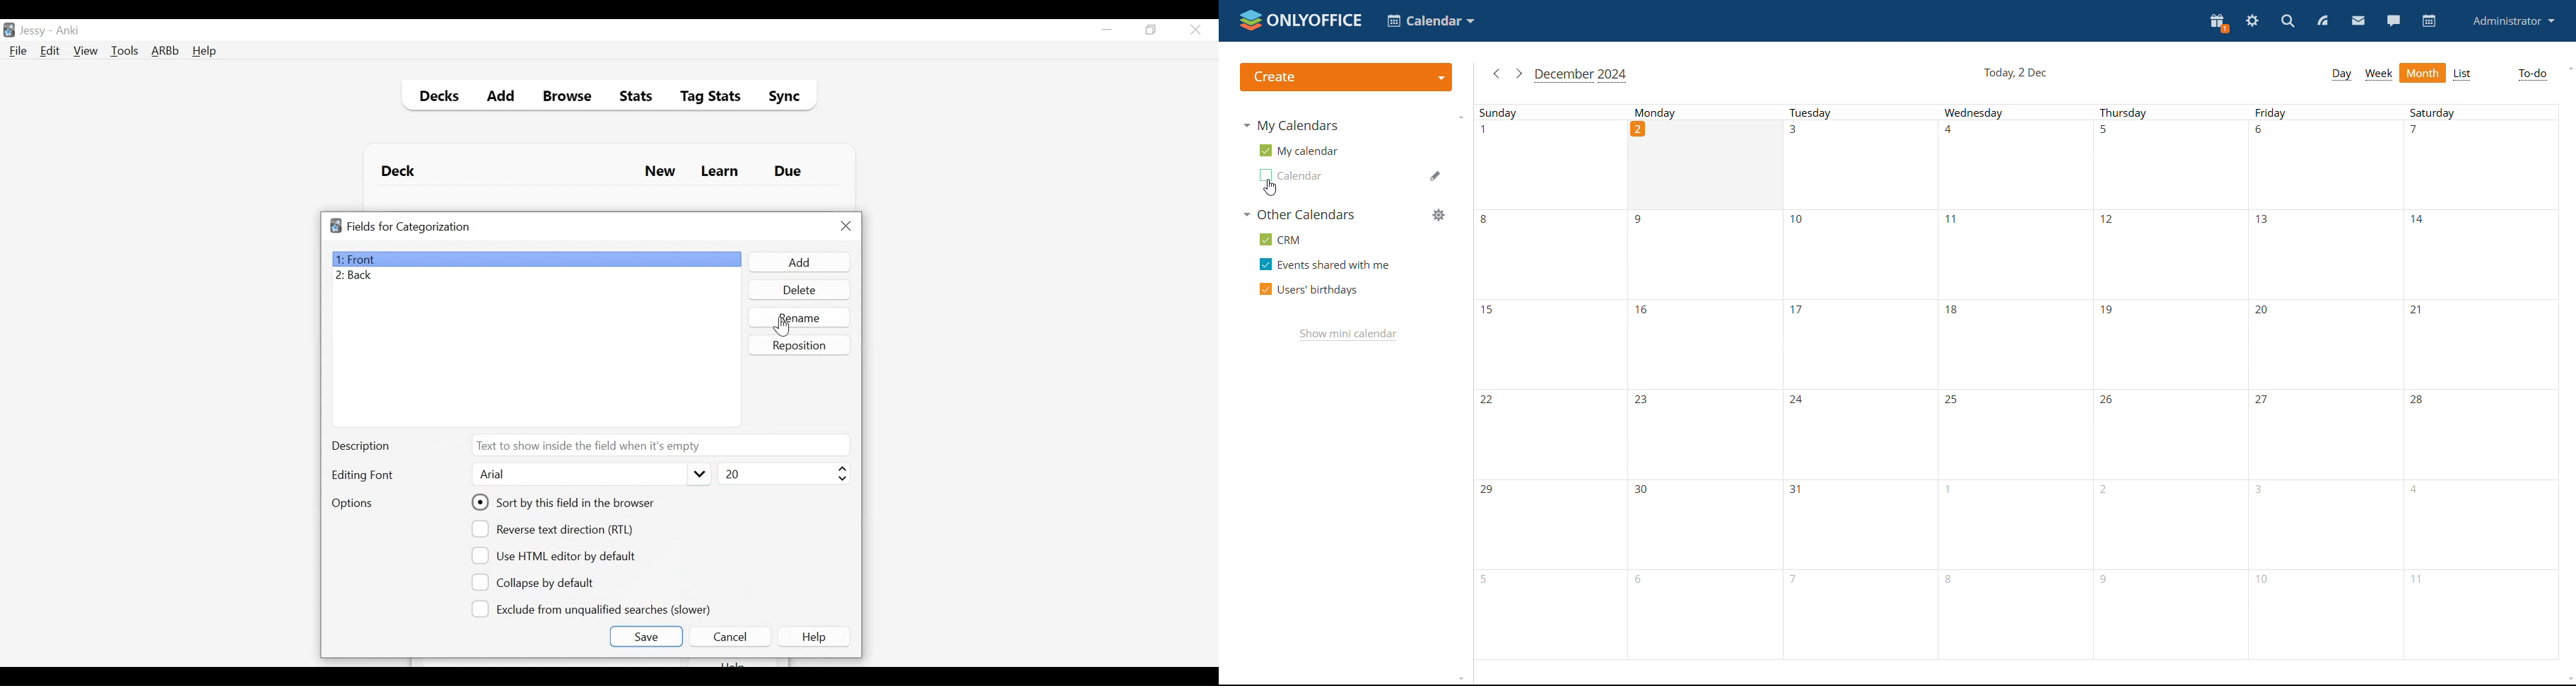  I want to click on Decks, so click(436, 98).